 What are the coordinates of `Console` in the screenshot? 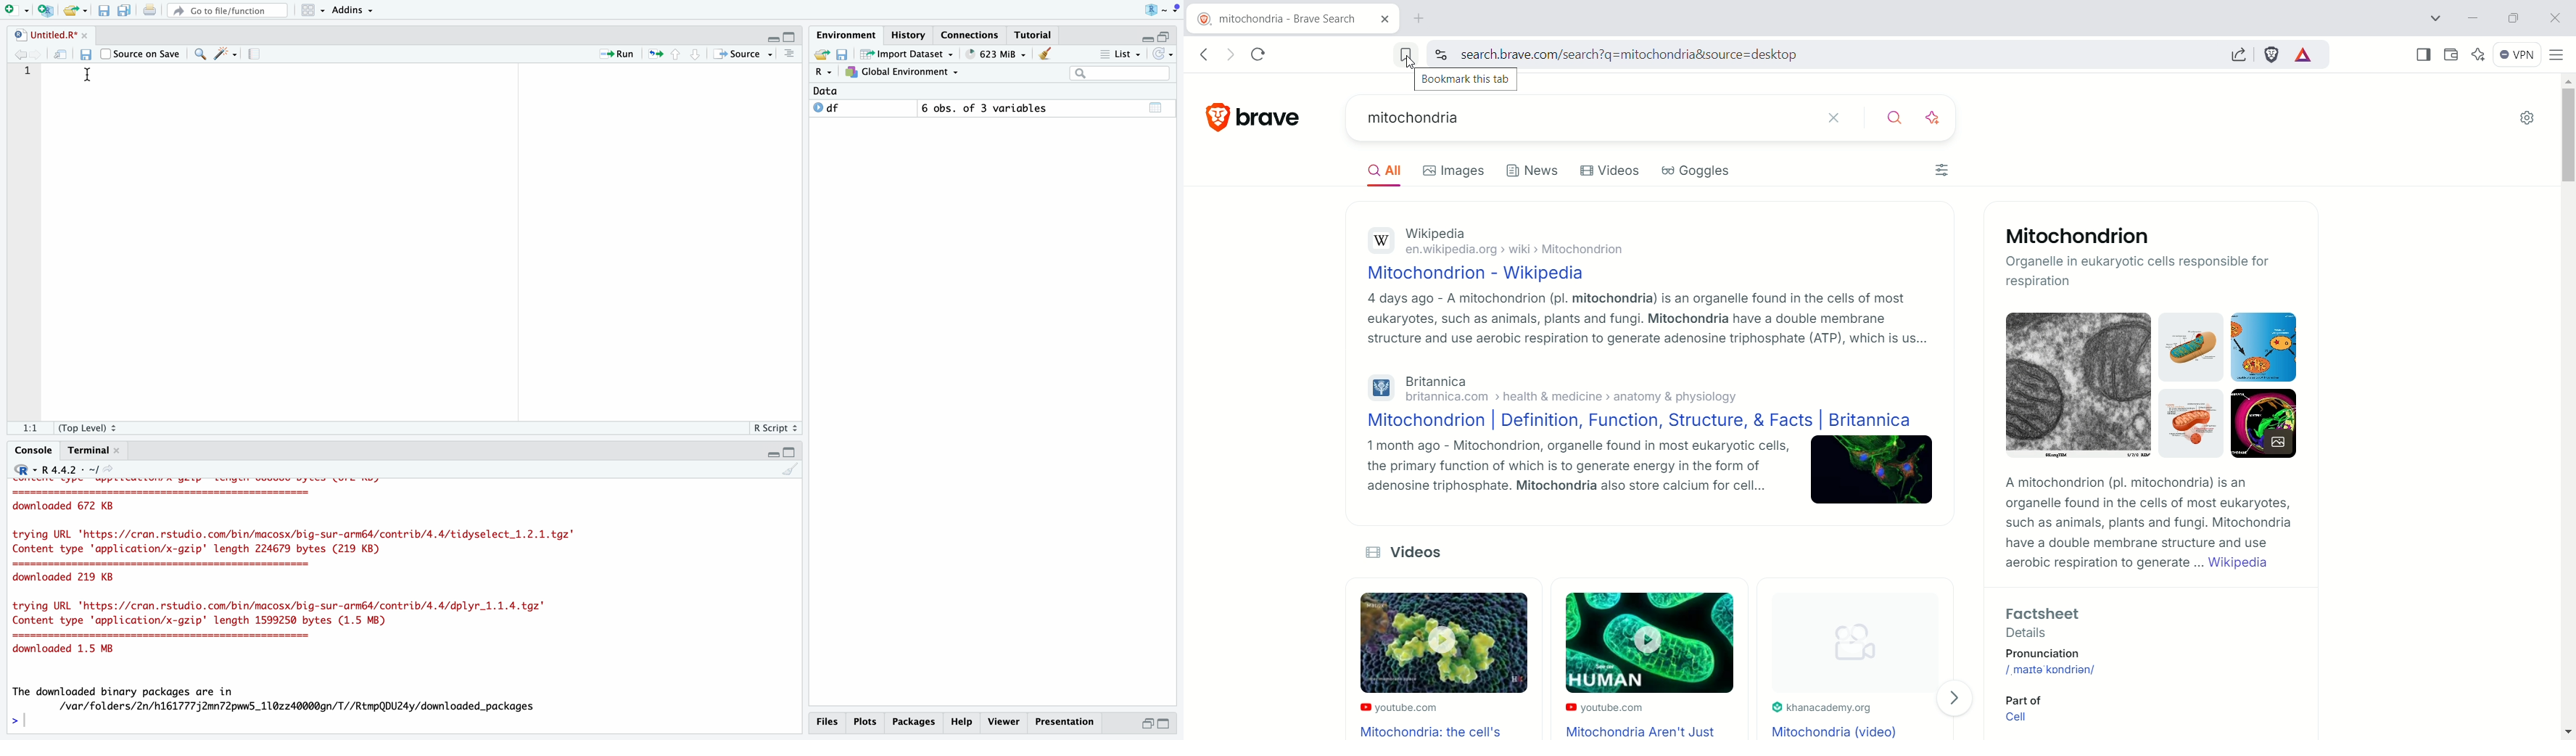 It's located at (34, 450).